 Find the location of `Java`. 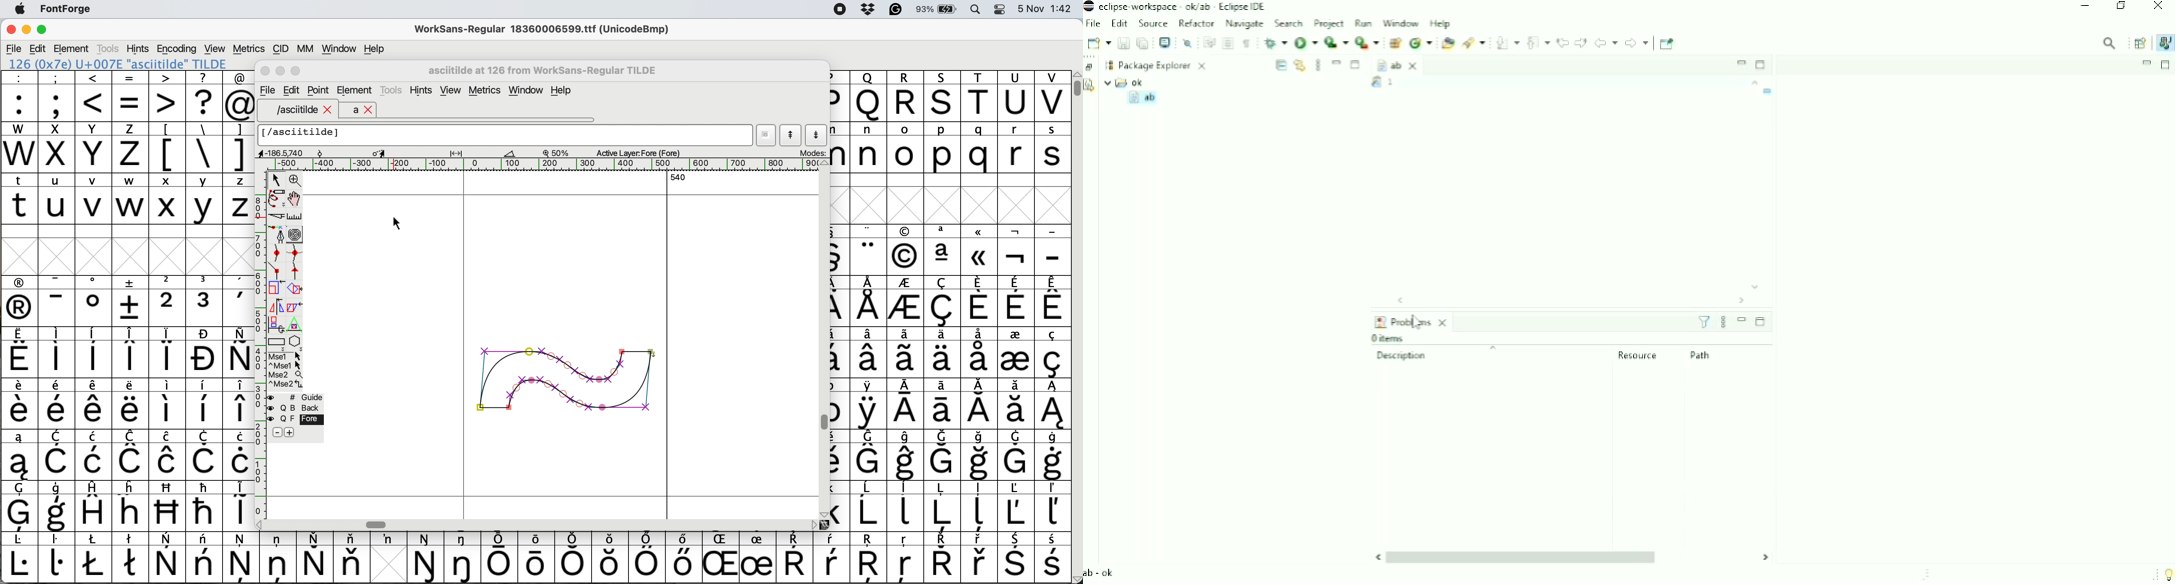

Java is located at coordinates (2163, 43).